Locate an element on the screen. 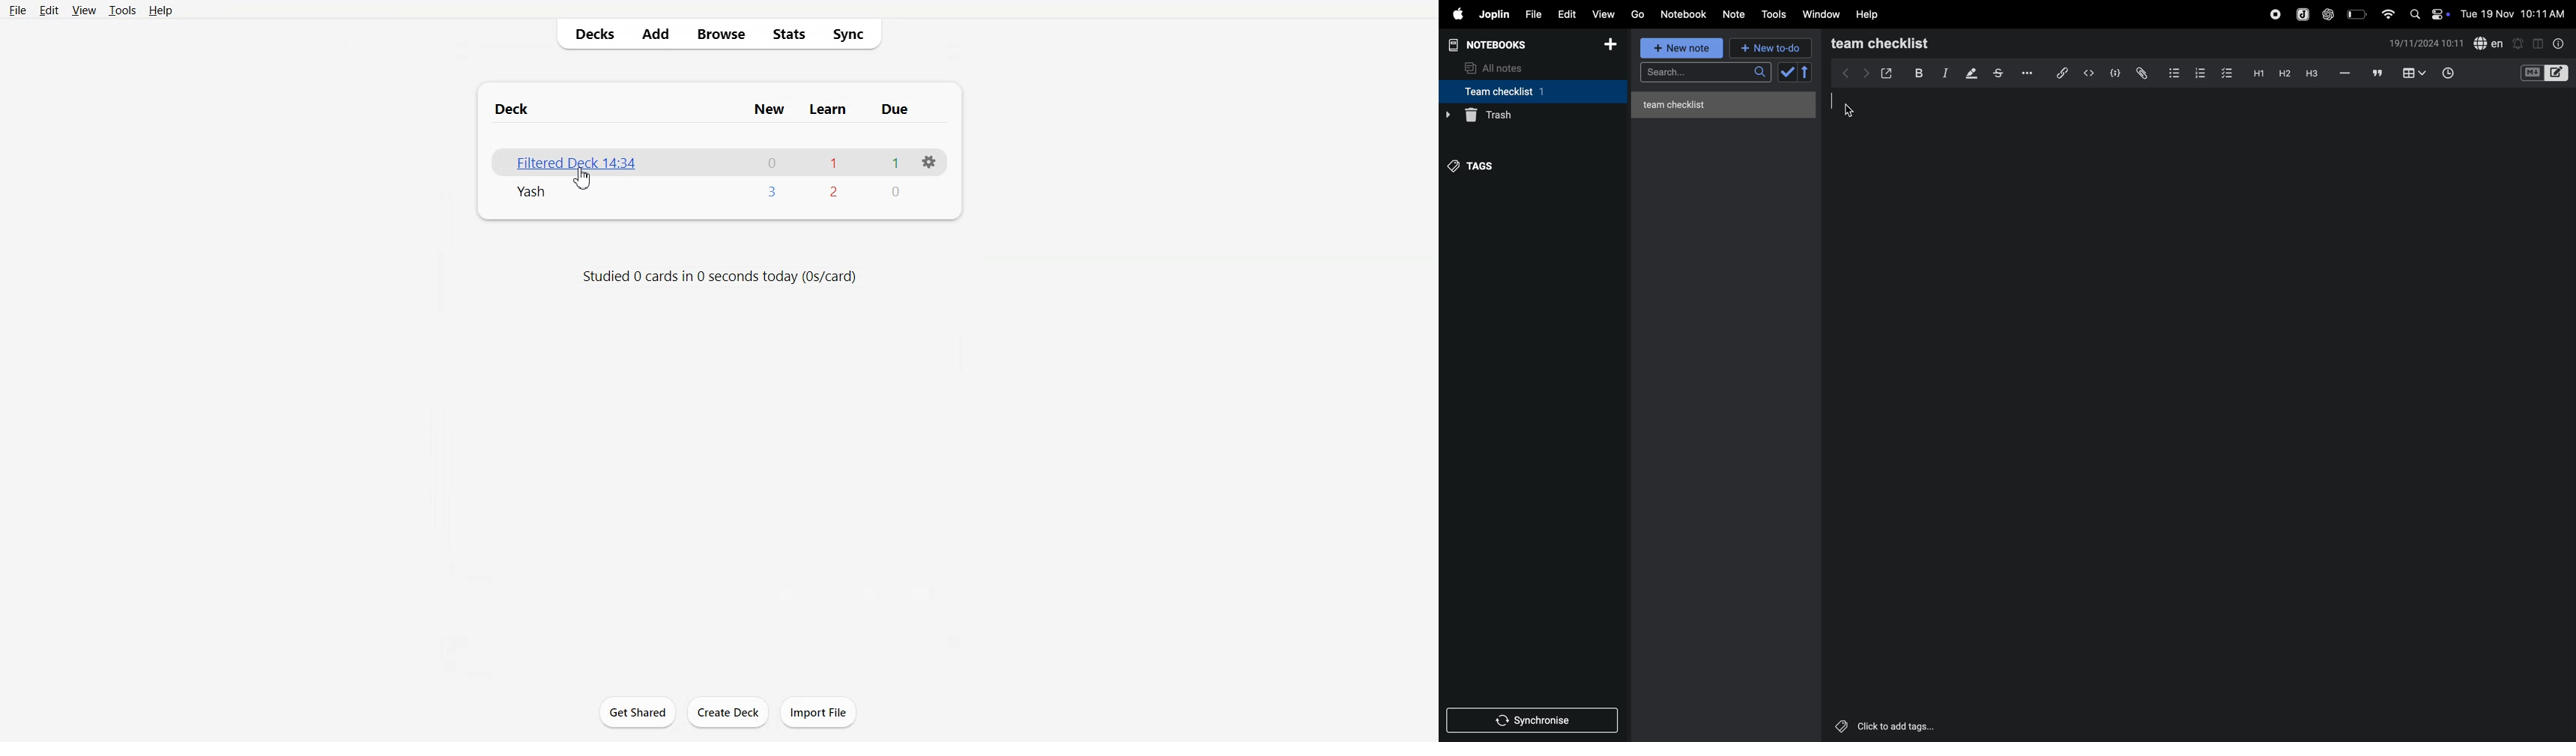 The image size is (2576, 756). hyperlink is located at coordinates (2058, 72).